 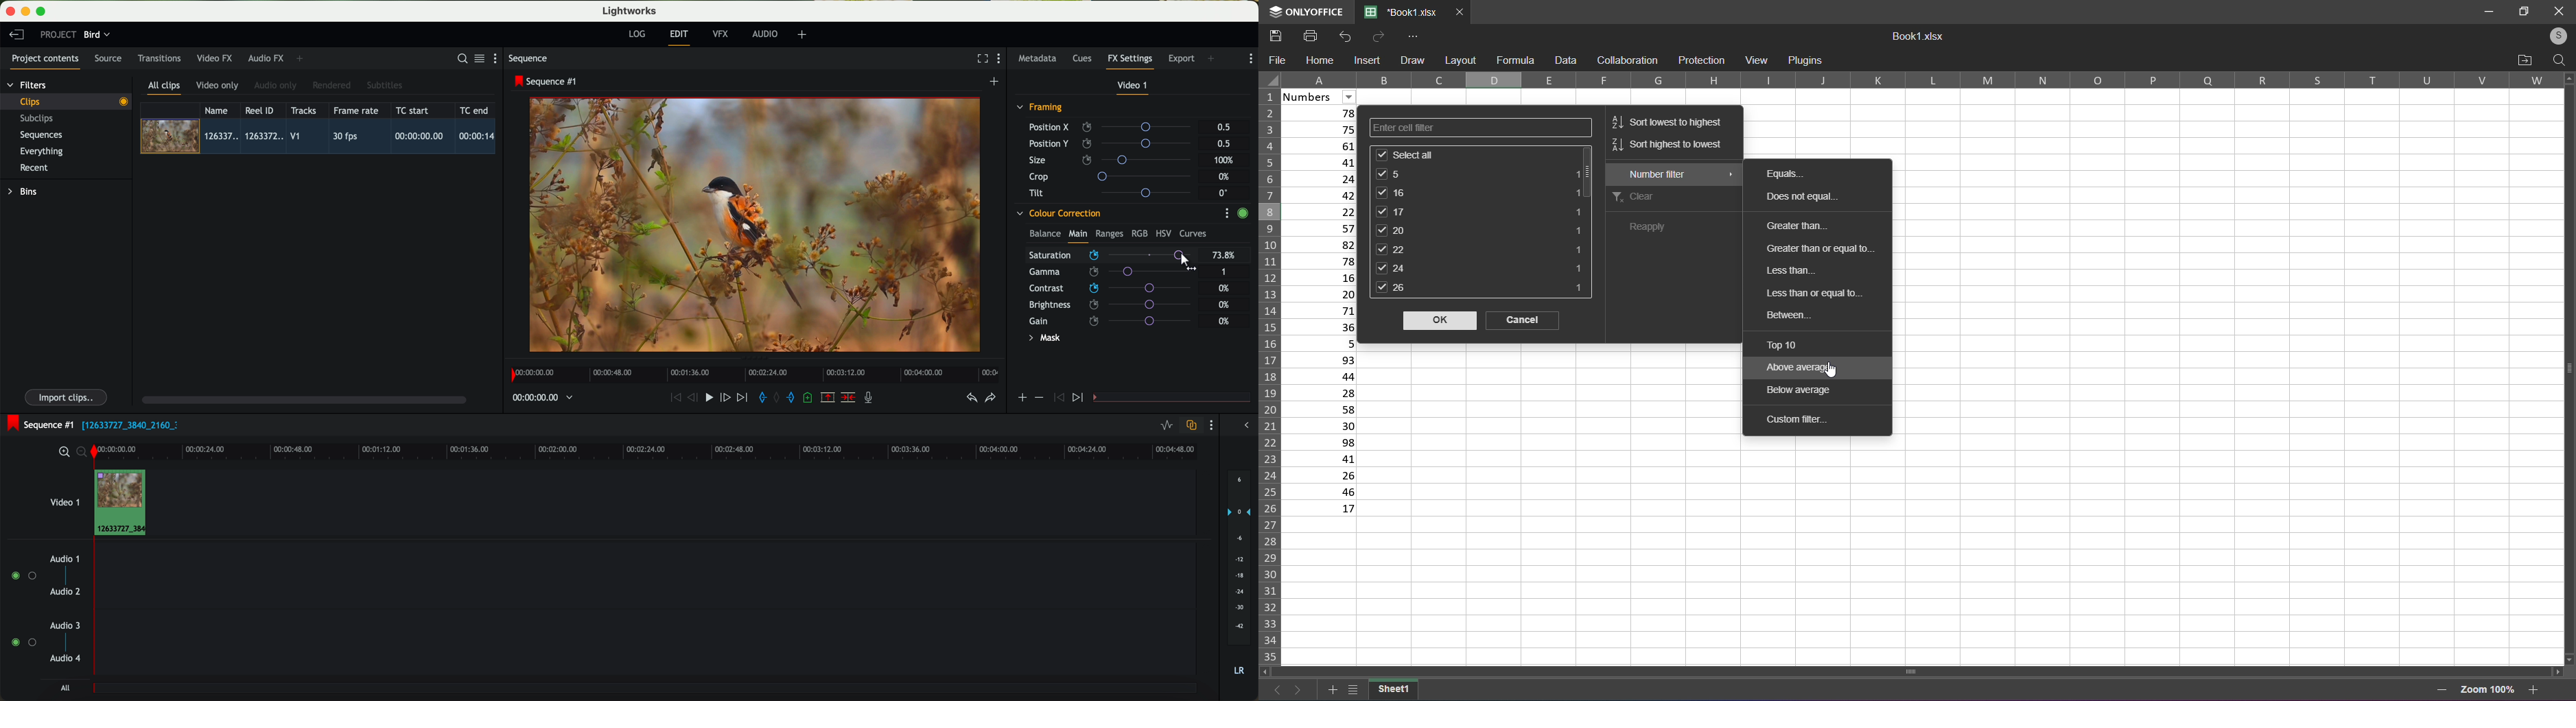 What do you see at coordinates (65, 558) in the screenshot?
I see `audio 1` at bounding box center [65, 558].